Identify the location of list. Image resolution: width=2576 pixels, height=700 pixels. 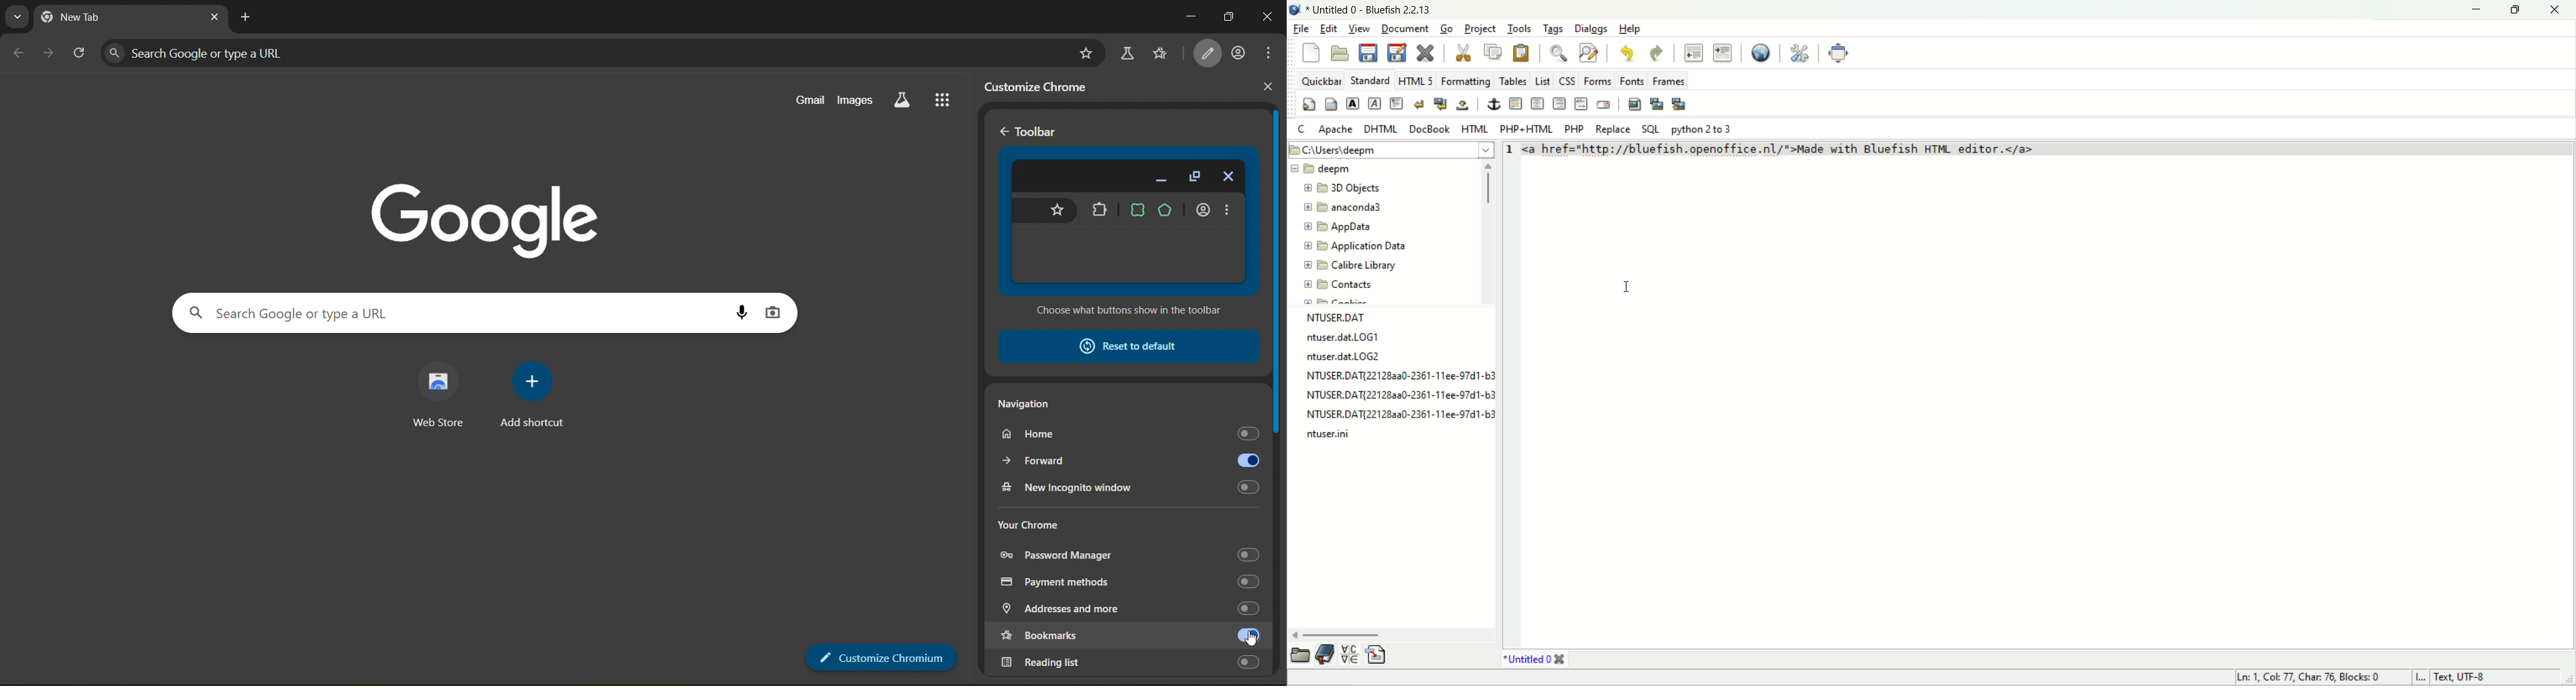
(1541, 79).